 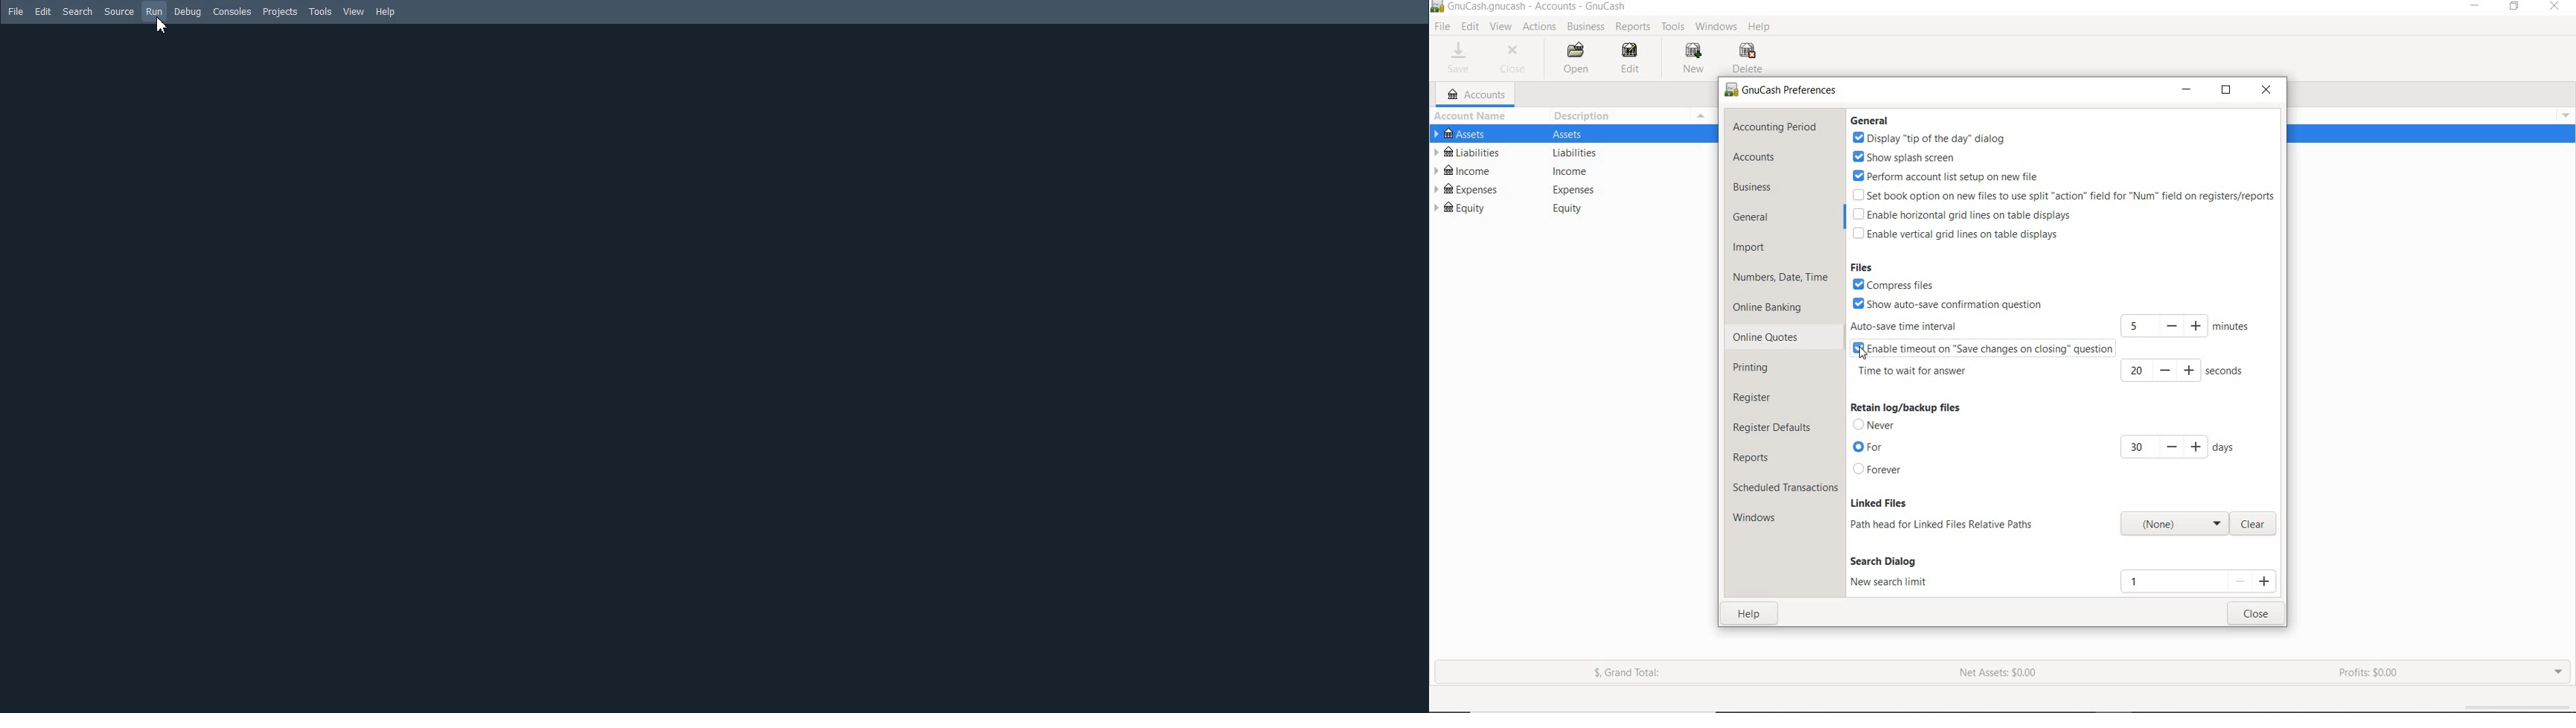 I want to click on GENERAL, so click(x=1763, y=218).